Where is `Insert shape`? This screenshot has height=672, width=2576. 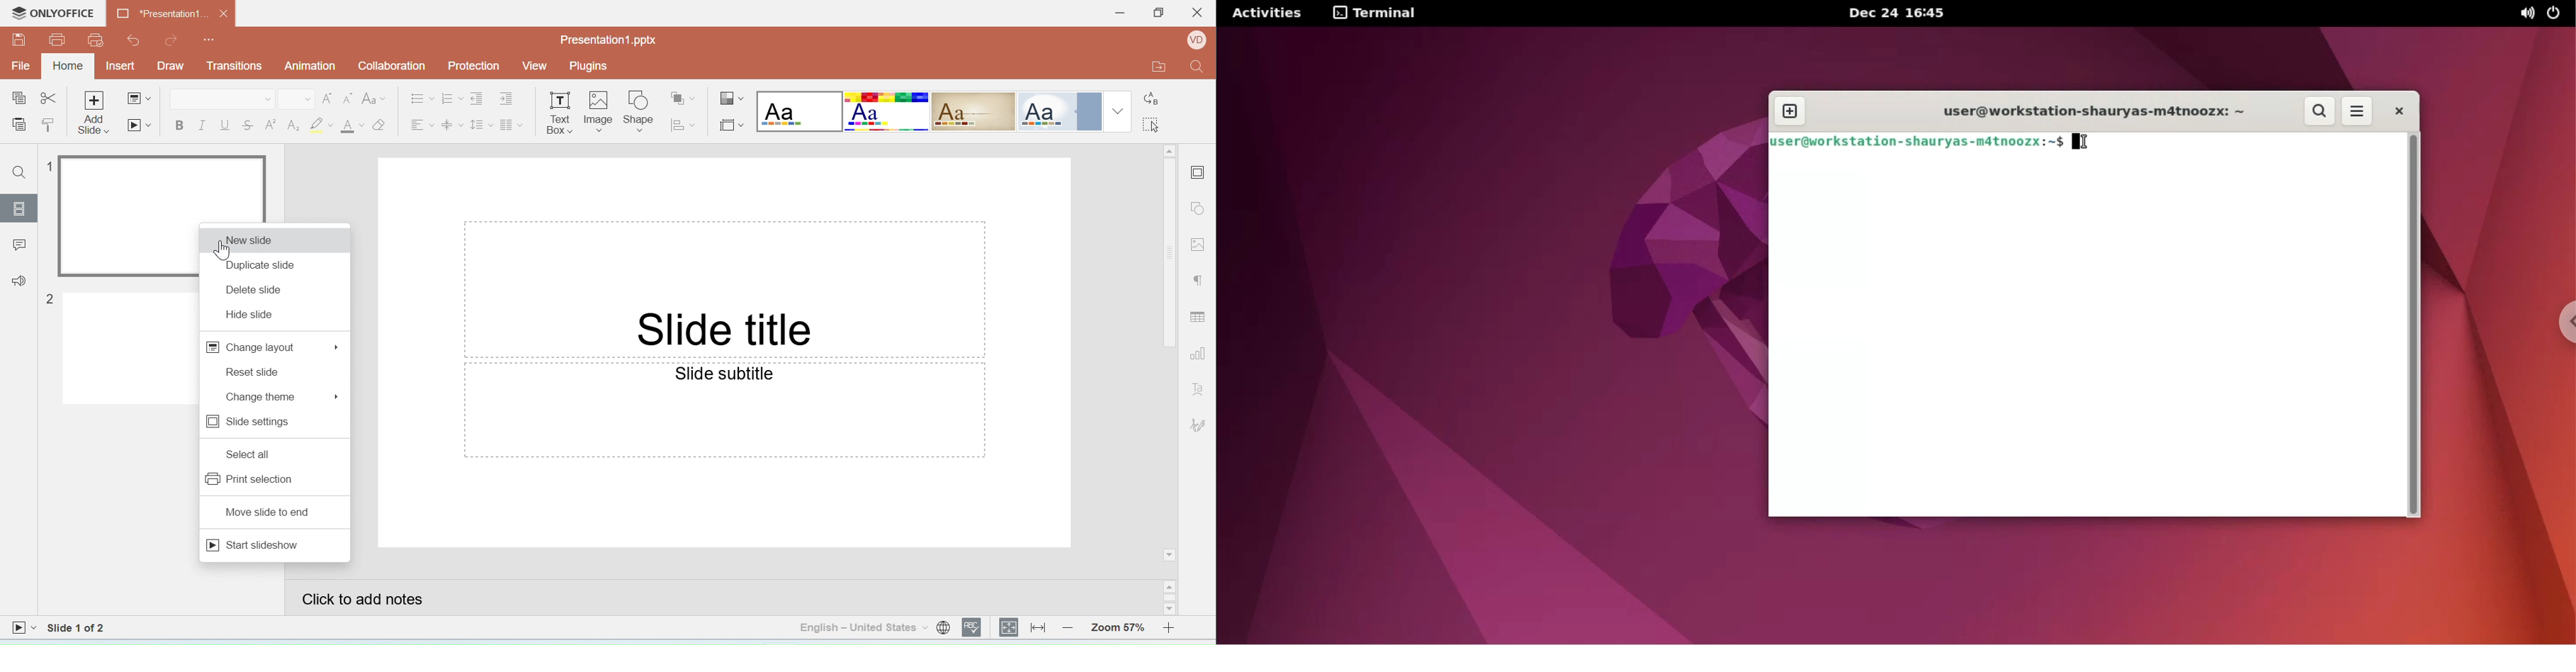 Insert shape is located at coordinates (639, 112).